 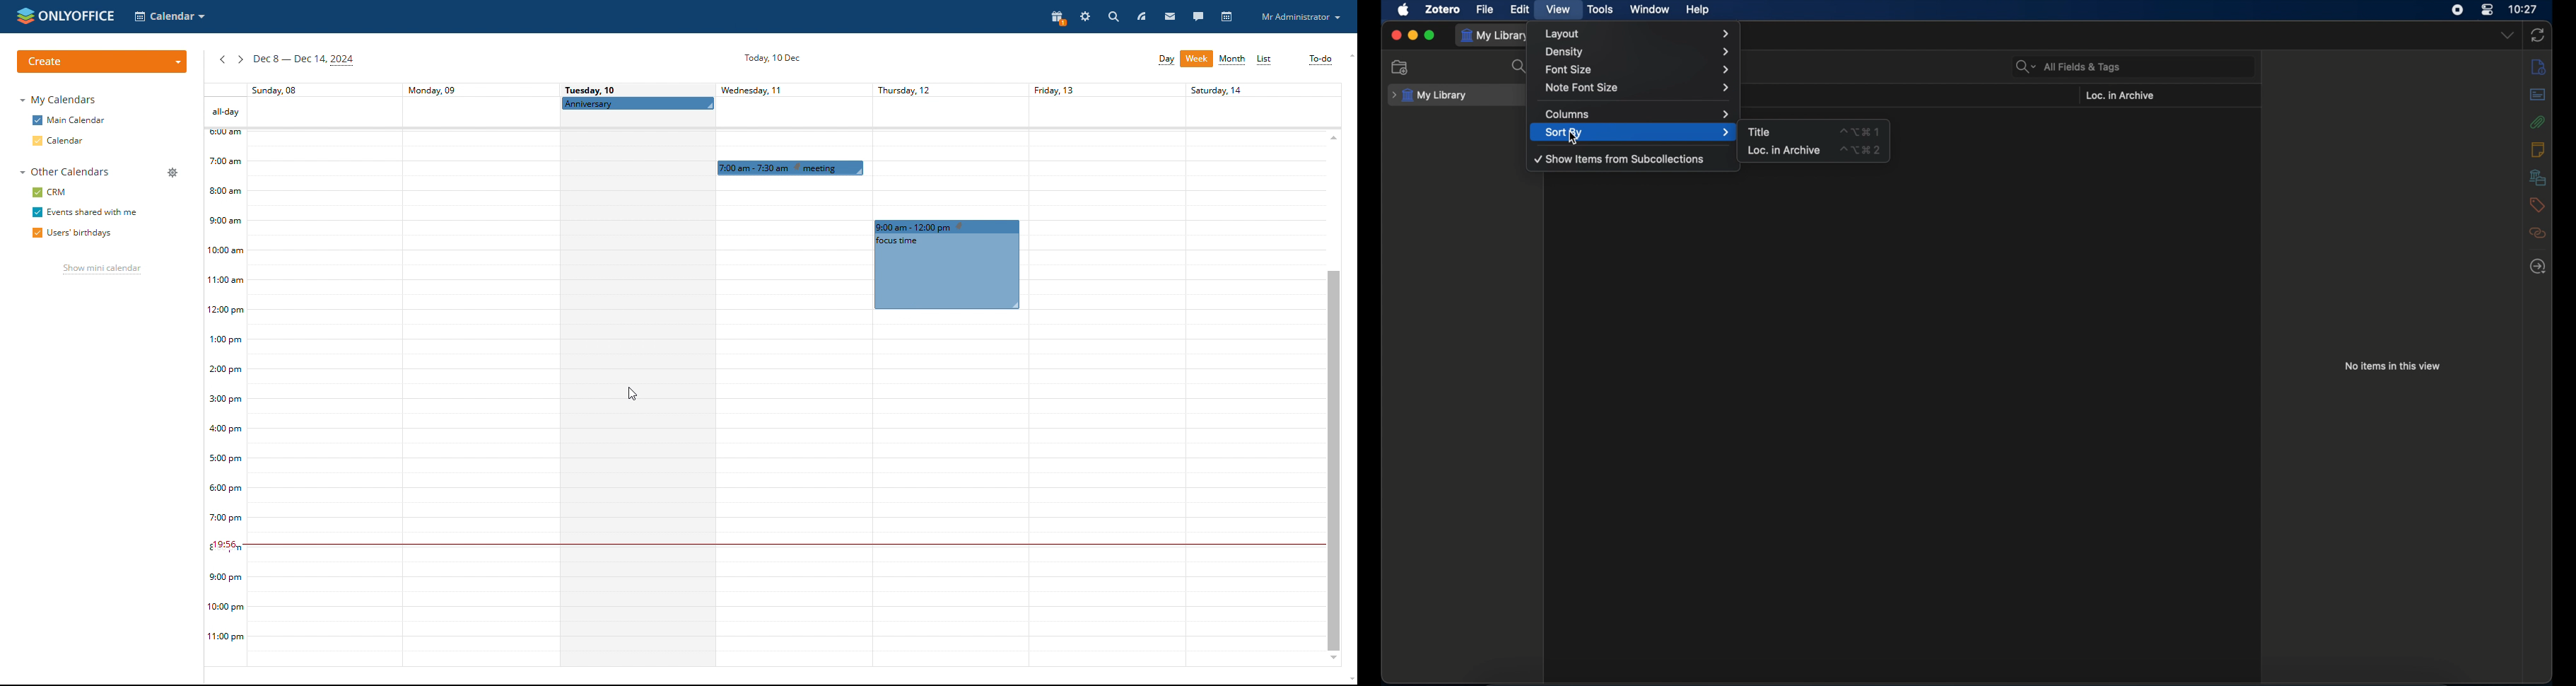 What do you see at coordinates (63, 172) in the screenshot?
I see `other calendars` at bounding box center [63, 172].